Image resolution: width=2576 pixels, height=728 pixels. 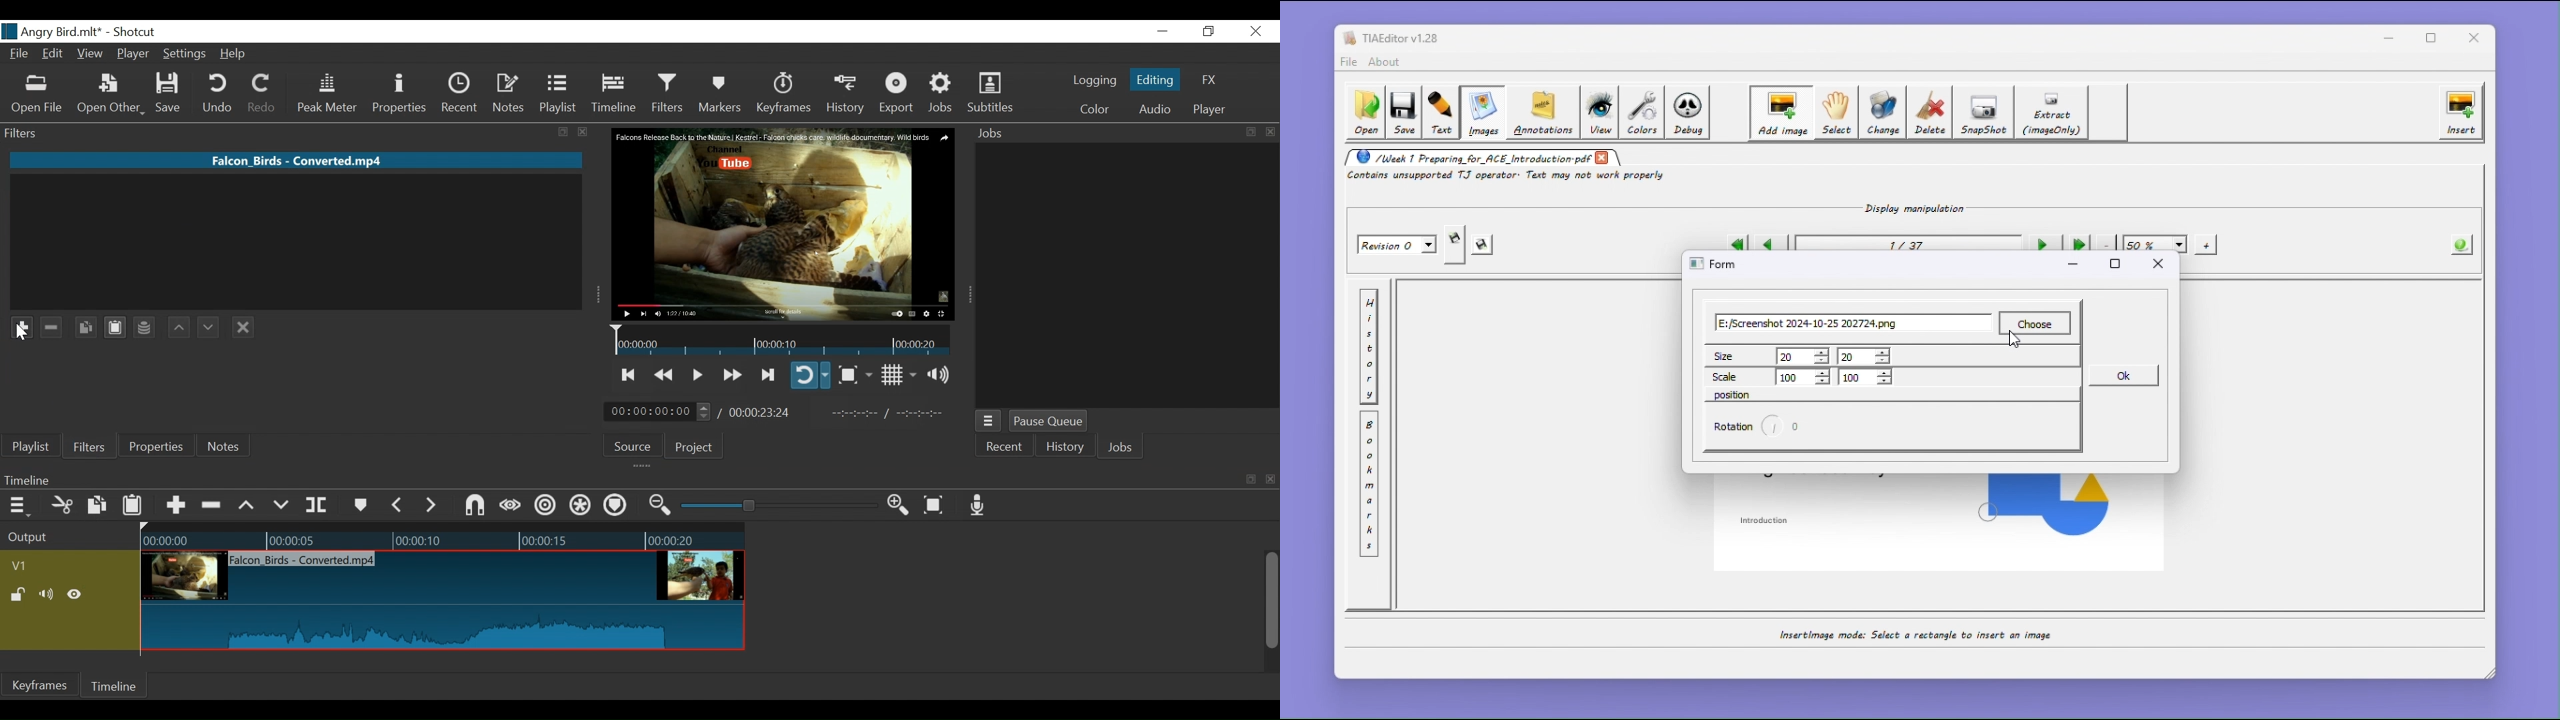 What do you see at coordinates (658, 411) in the screenshot?
I see `Current Duration` at bounding box center [658, 411].